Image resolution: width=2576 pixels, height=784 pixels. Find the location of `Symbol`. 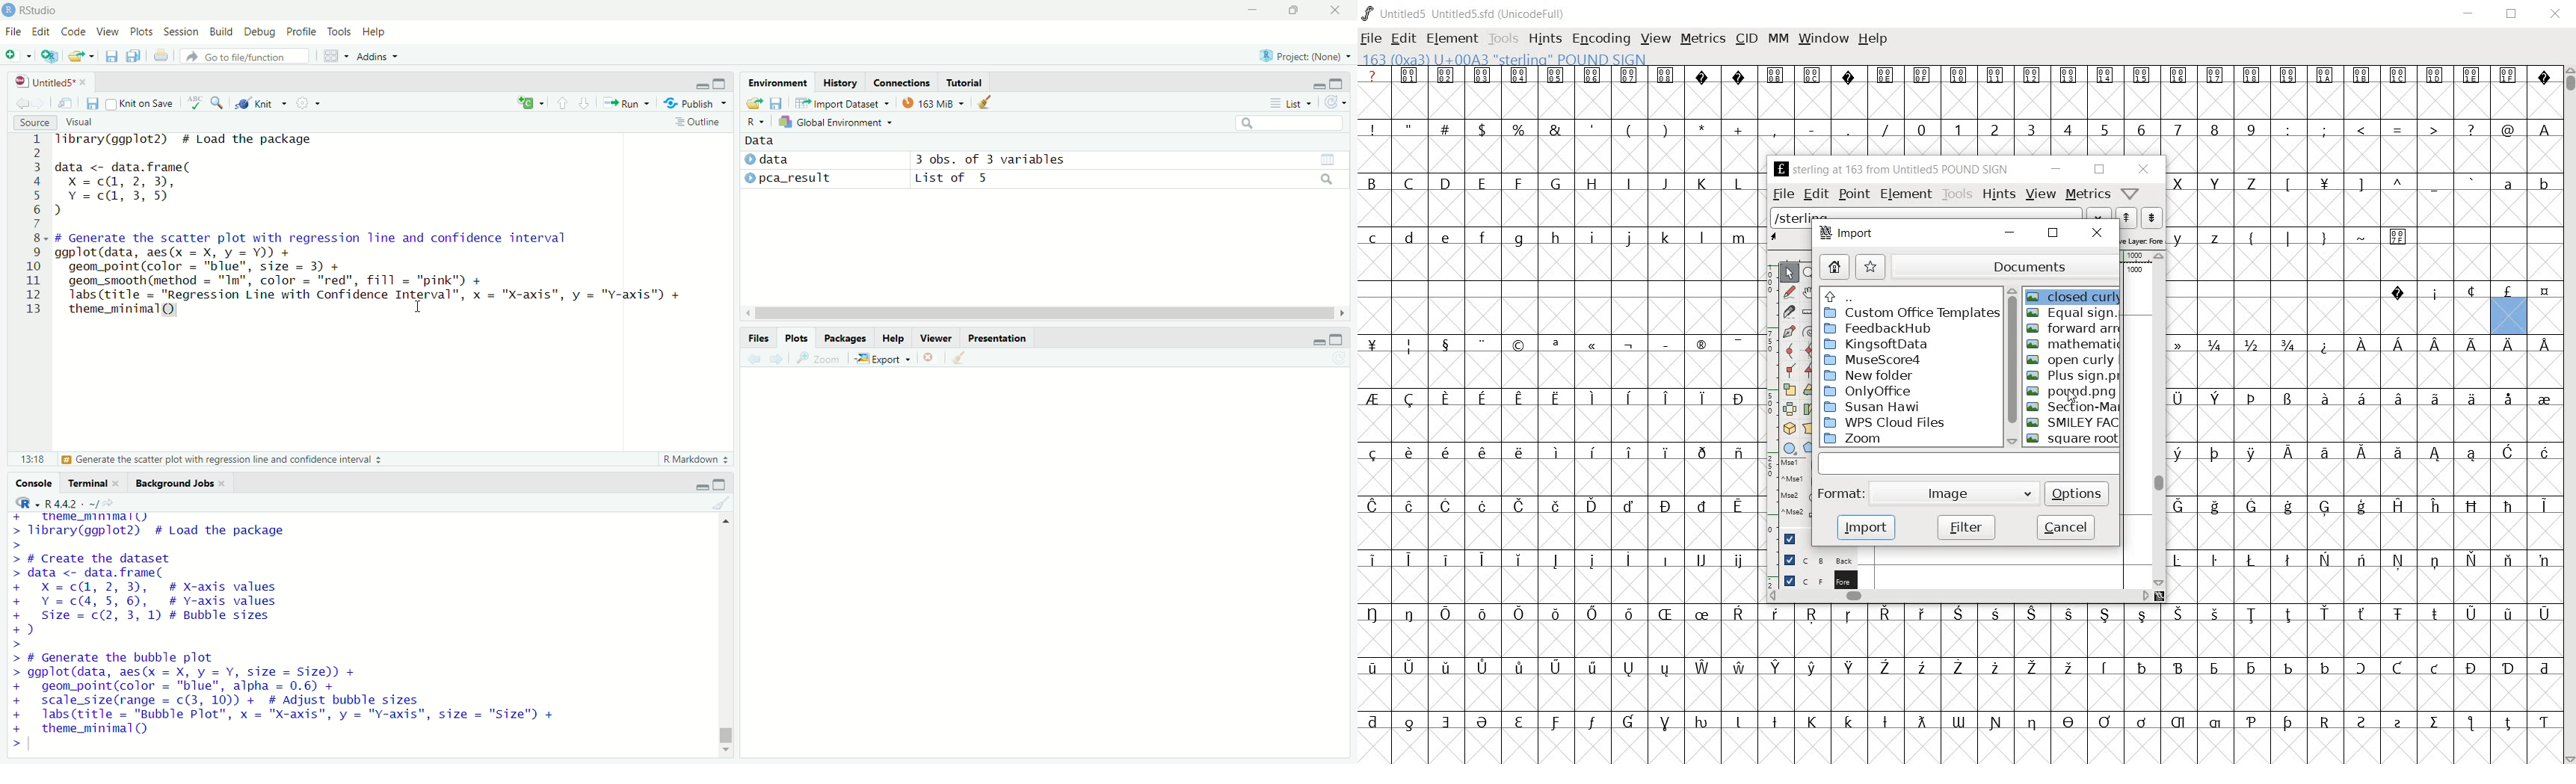

Symbol is located at coordinates (1701, 452).